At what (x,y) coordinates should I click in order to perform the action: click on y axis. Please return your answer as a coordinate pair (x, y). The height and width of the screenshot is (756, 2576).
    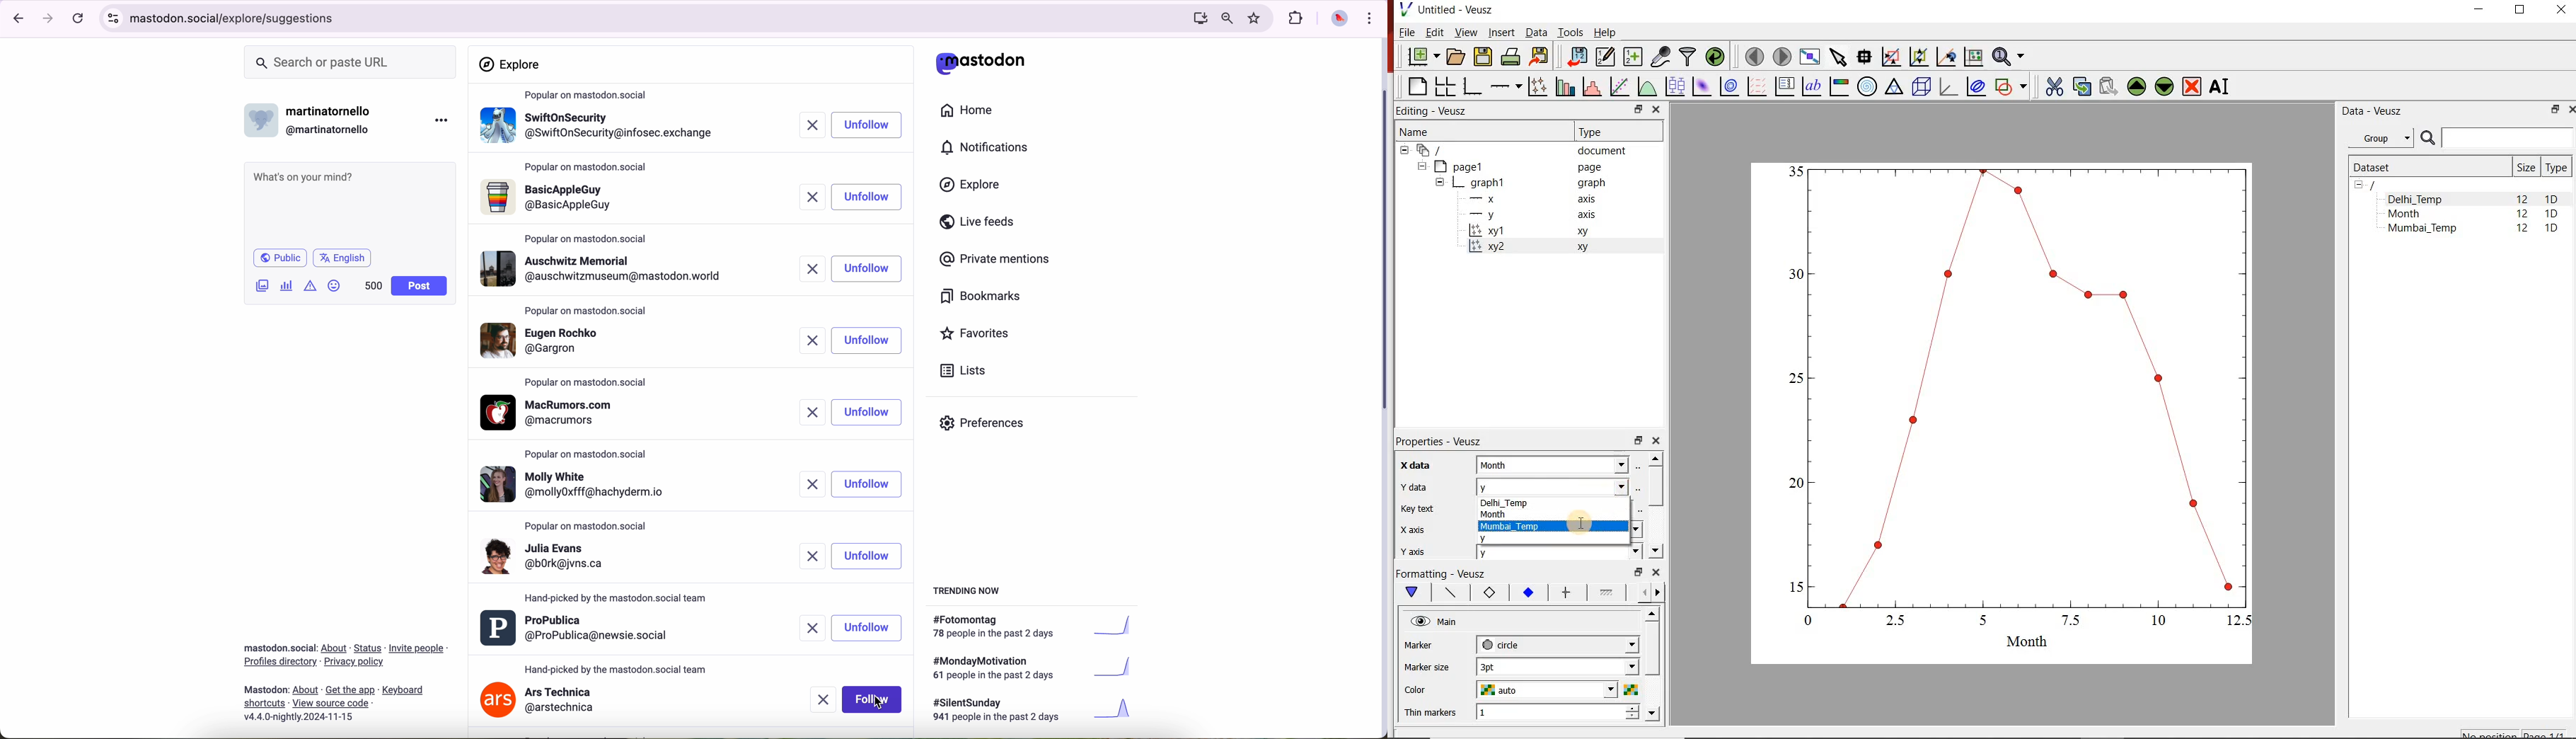
    Looking at the image, I should click on (1411, 551).